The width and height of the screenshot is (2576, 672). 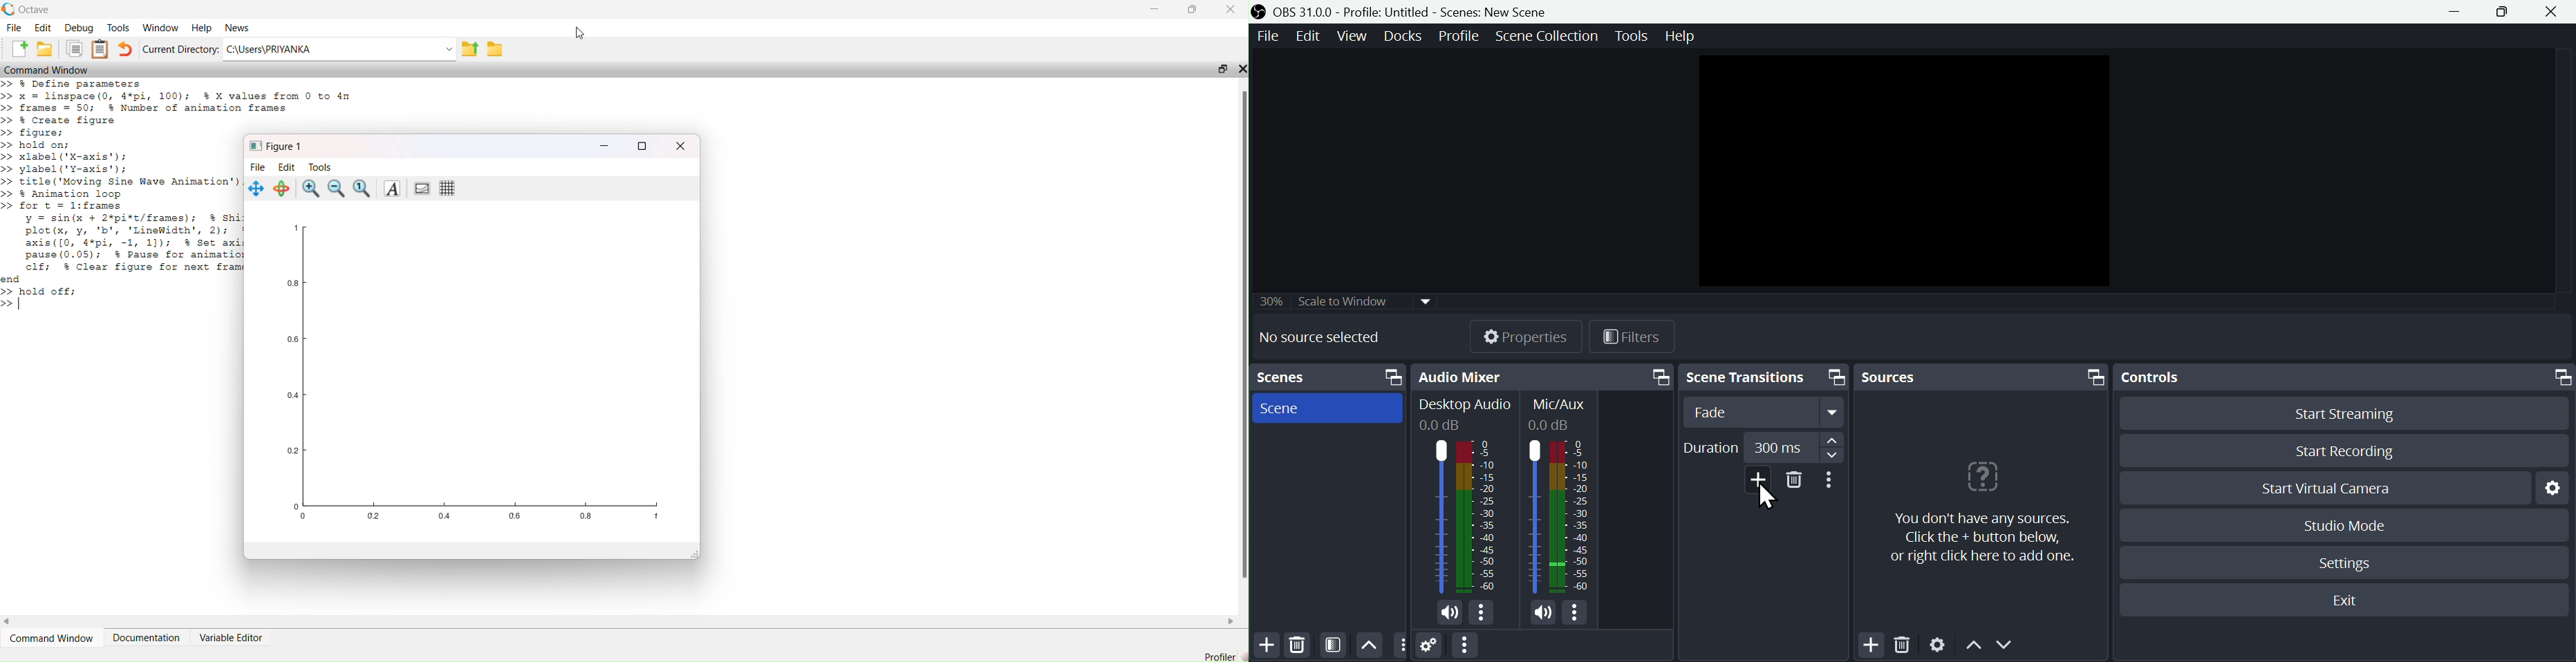 What do you see at coordinates (1238, 348) in the screenshot?
I see `scroll bar` at bounding box center [1238, 348].